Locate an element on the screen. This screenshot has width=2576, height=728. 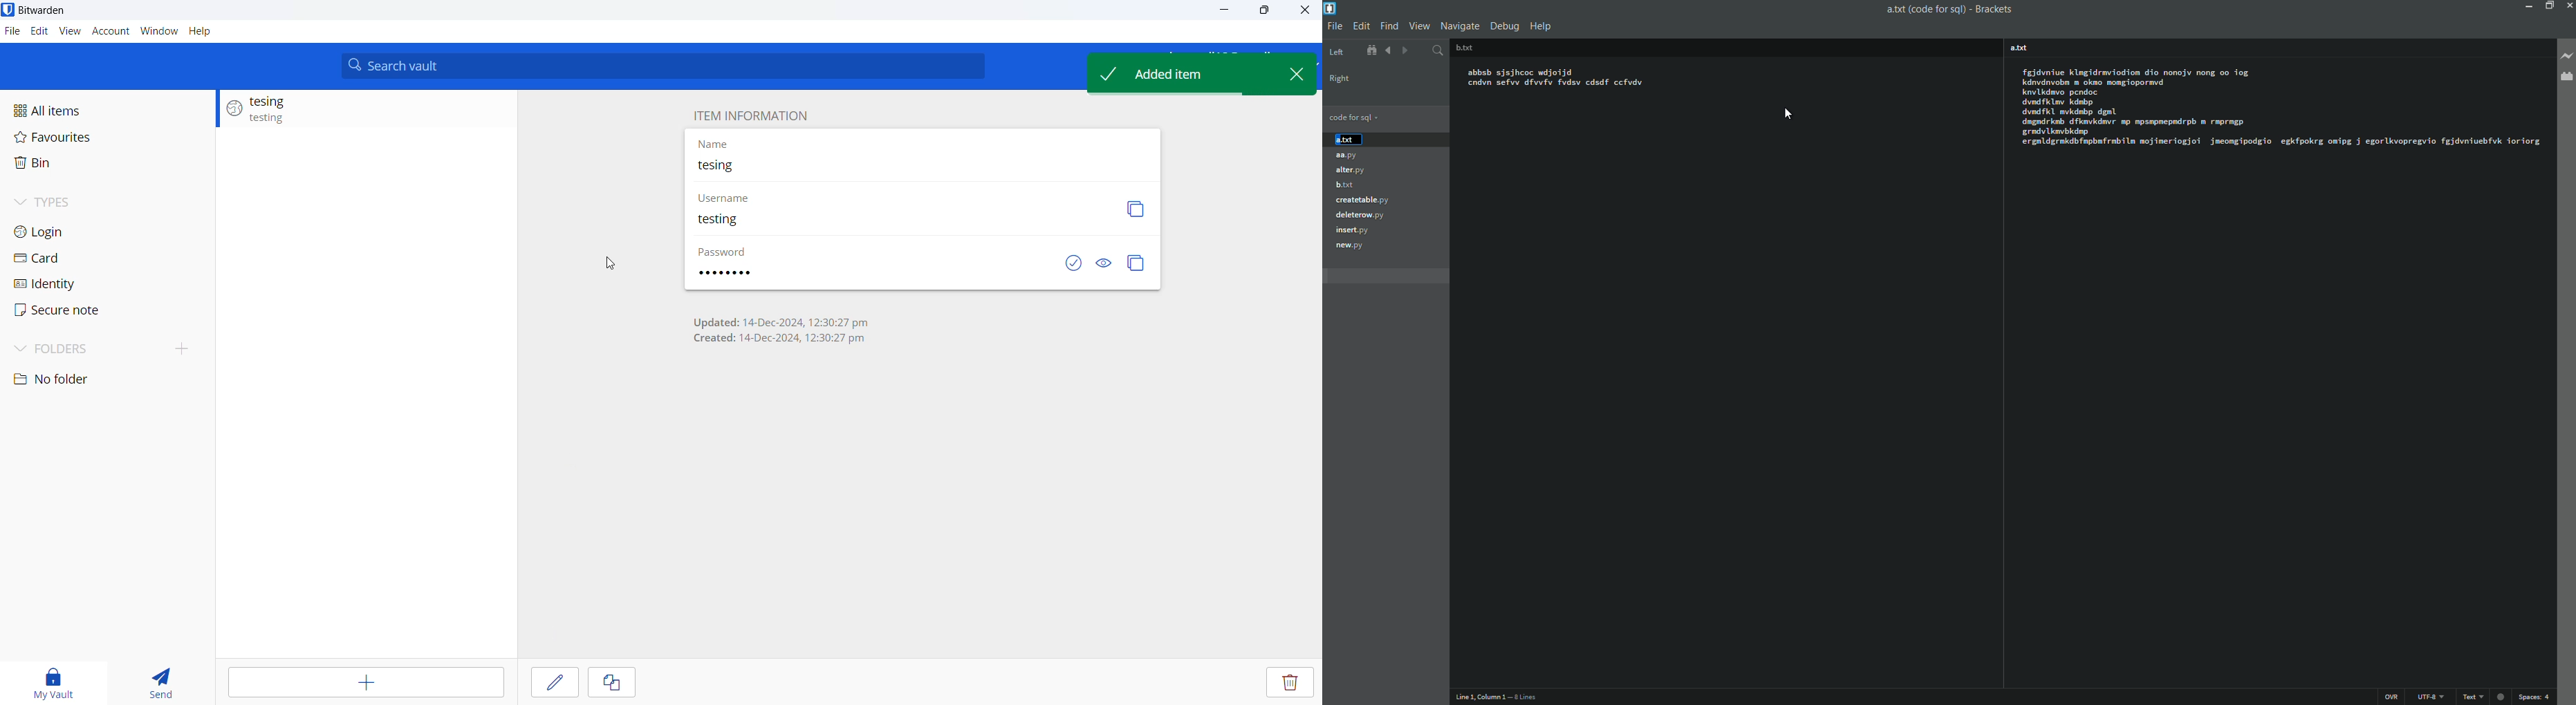
Minimize is located at coordinates (2526, 5).